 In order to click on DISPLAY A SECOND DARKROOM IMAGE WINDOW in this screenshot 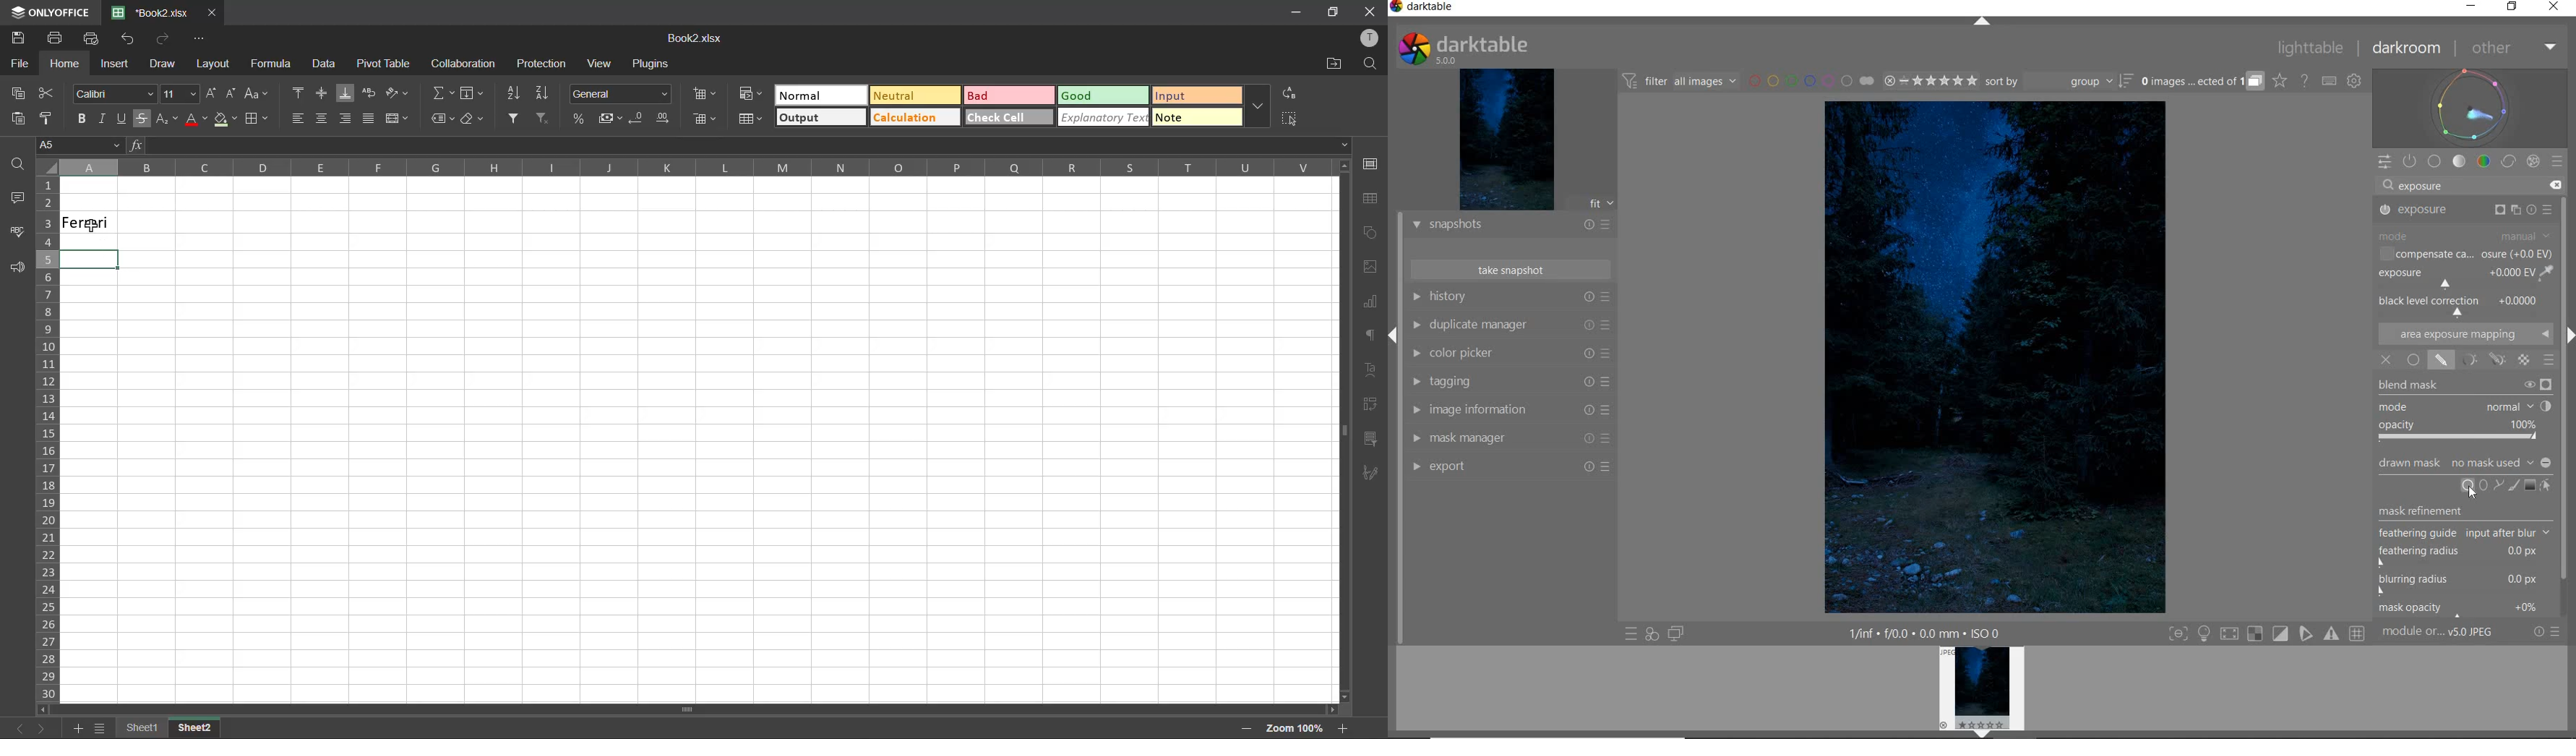, I will do `click(1679, 634)`.